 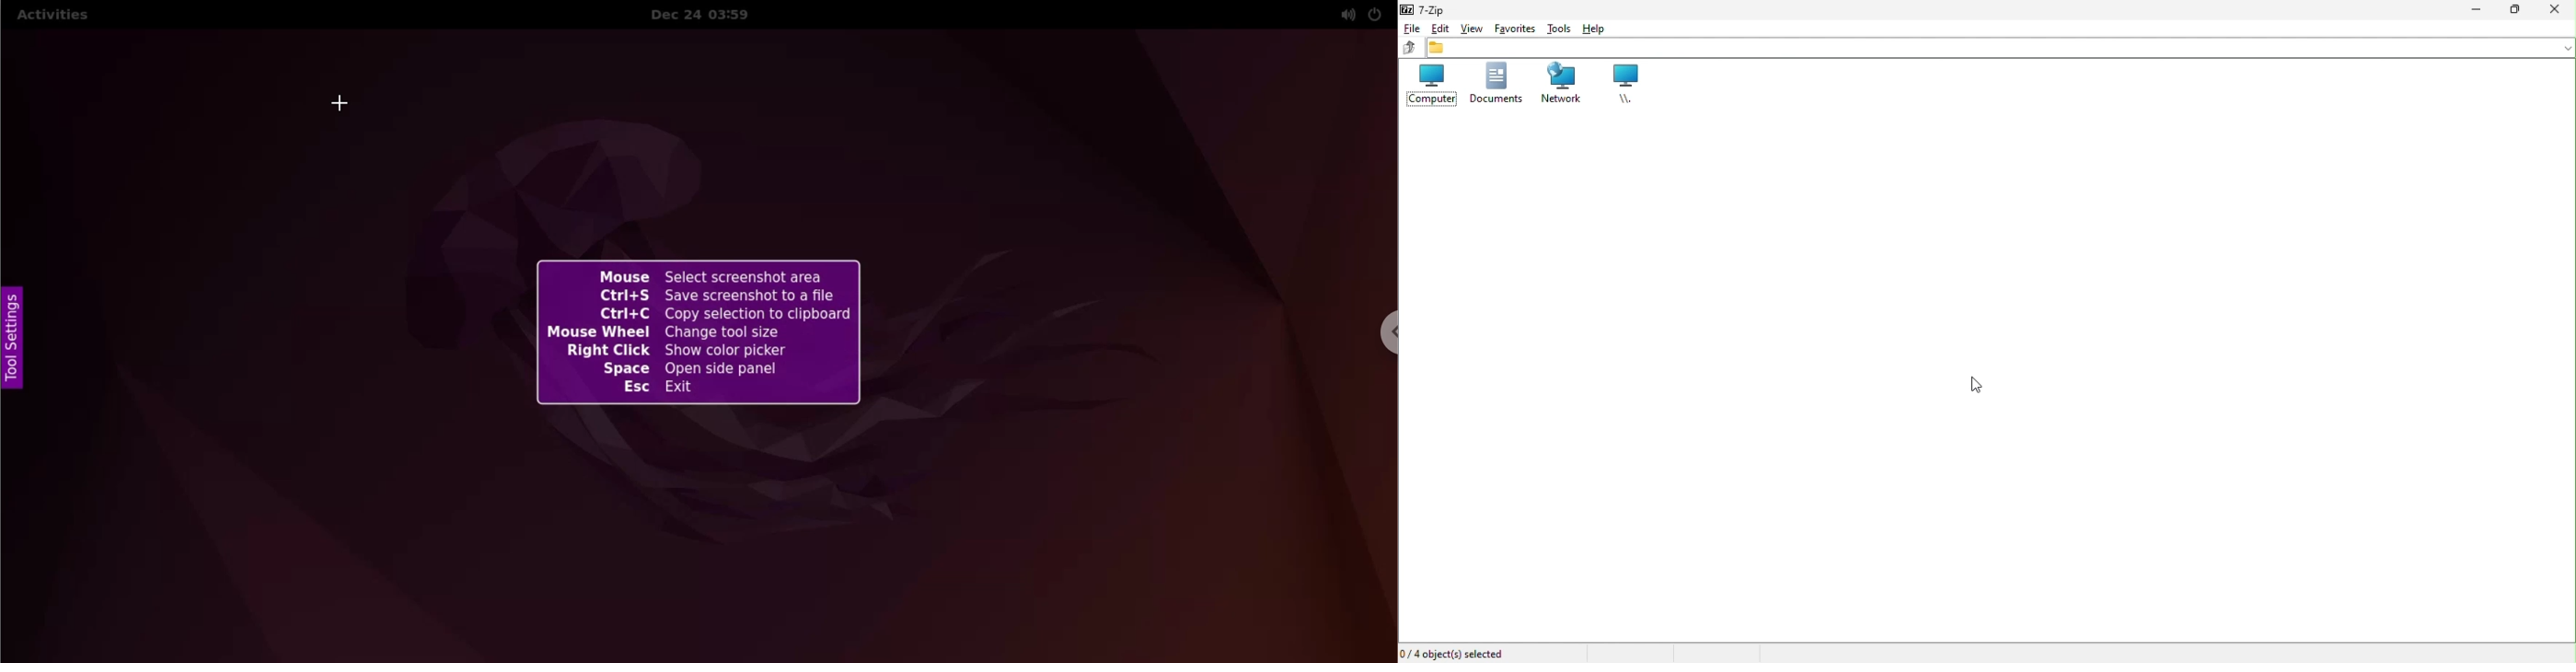 I want to click on 7- zip, so click(x=1428, y=8).